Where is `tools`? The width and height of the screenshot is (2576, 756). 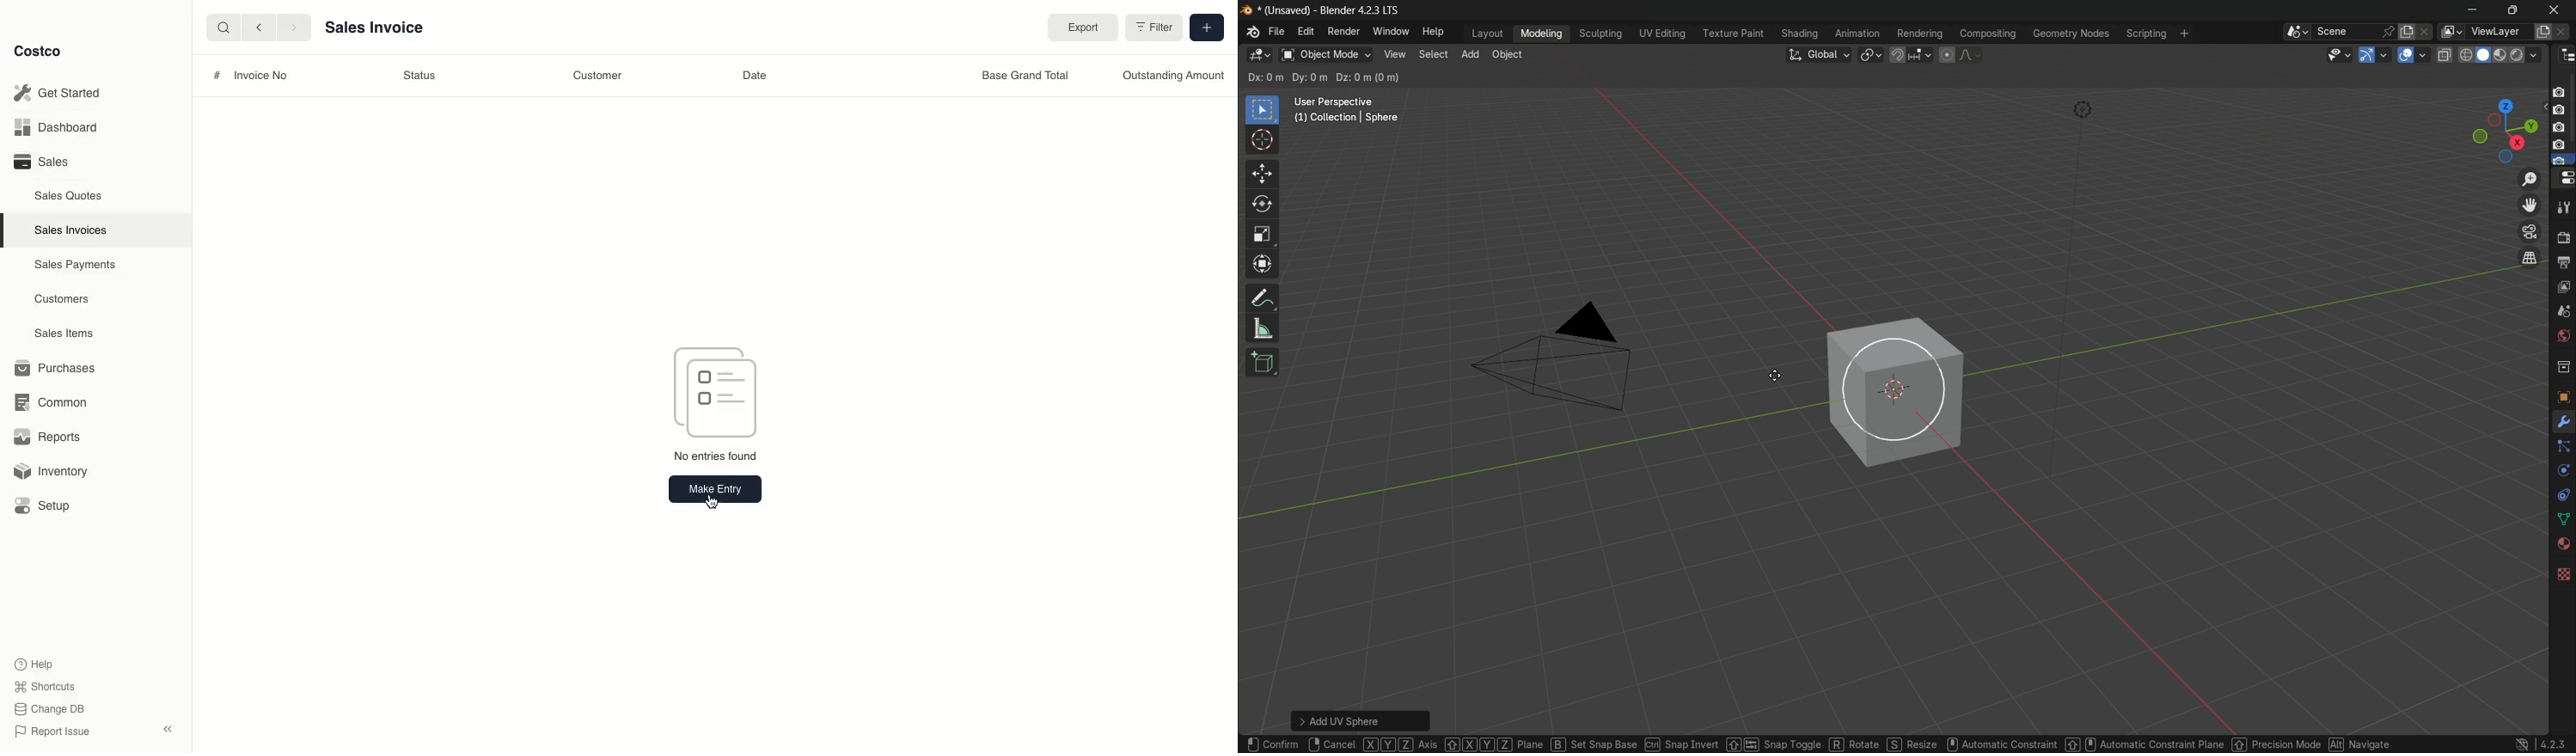 tools is located at coordinates (2563, 205).